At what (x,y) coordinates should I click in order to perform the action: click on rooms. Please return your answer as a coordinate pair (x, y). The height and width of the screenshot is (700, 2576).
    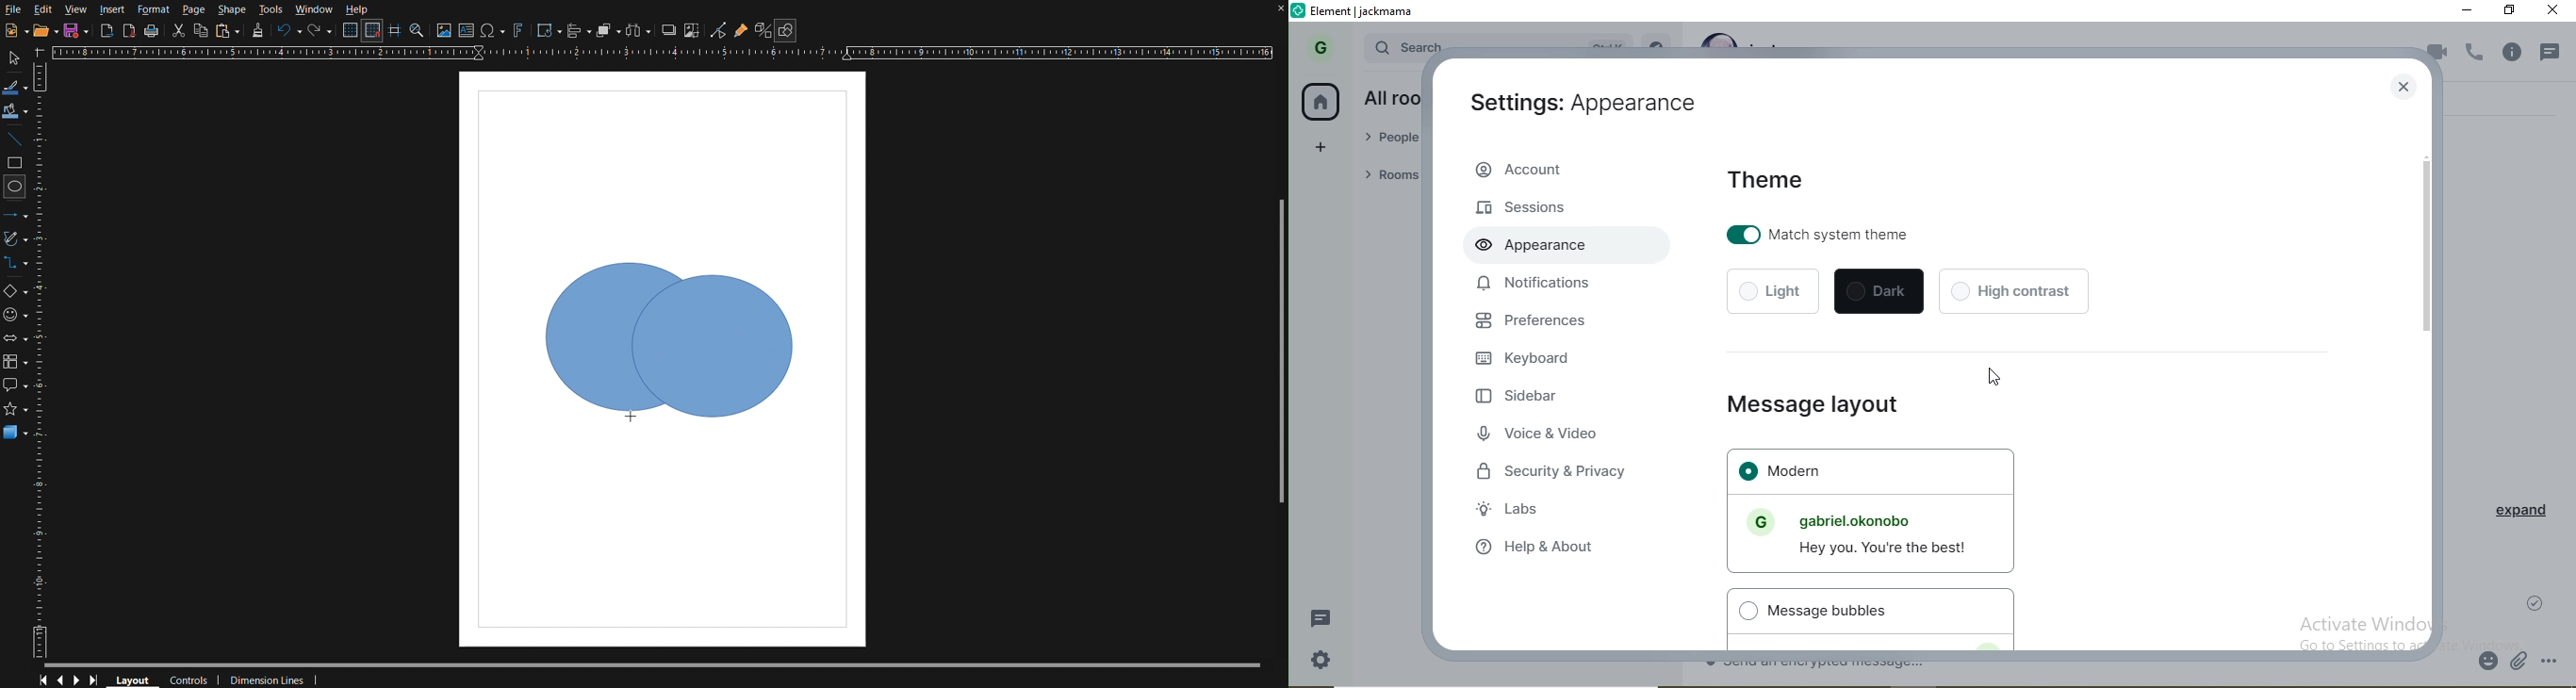
    Looking at the image, I should click on (1387, 176).